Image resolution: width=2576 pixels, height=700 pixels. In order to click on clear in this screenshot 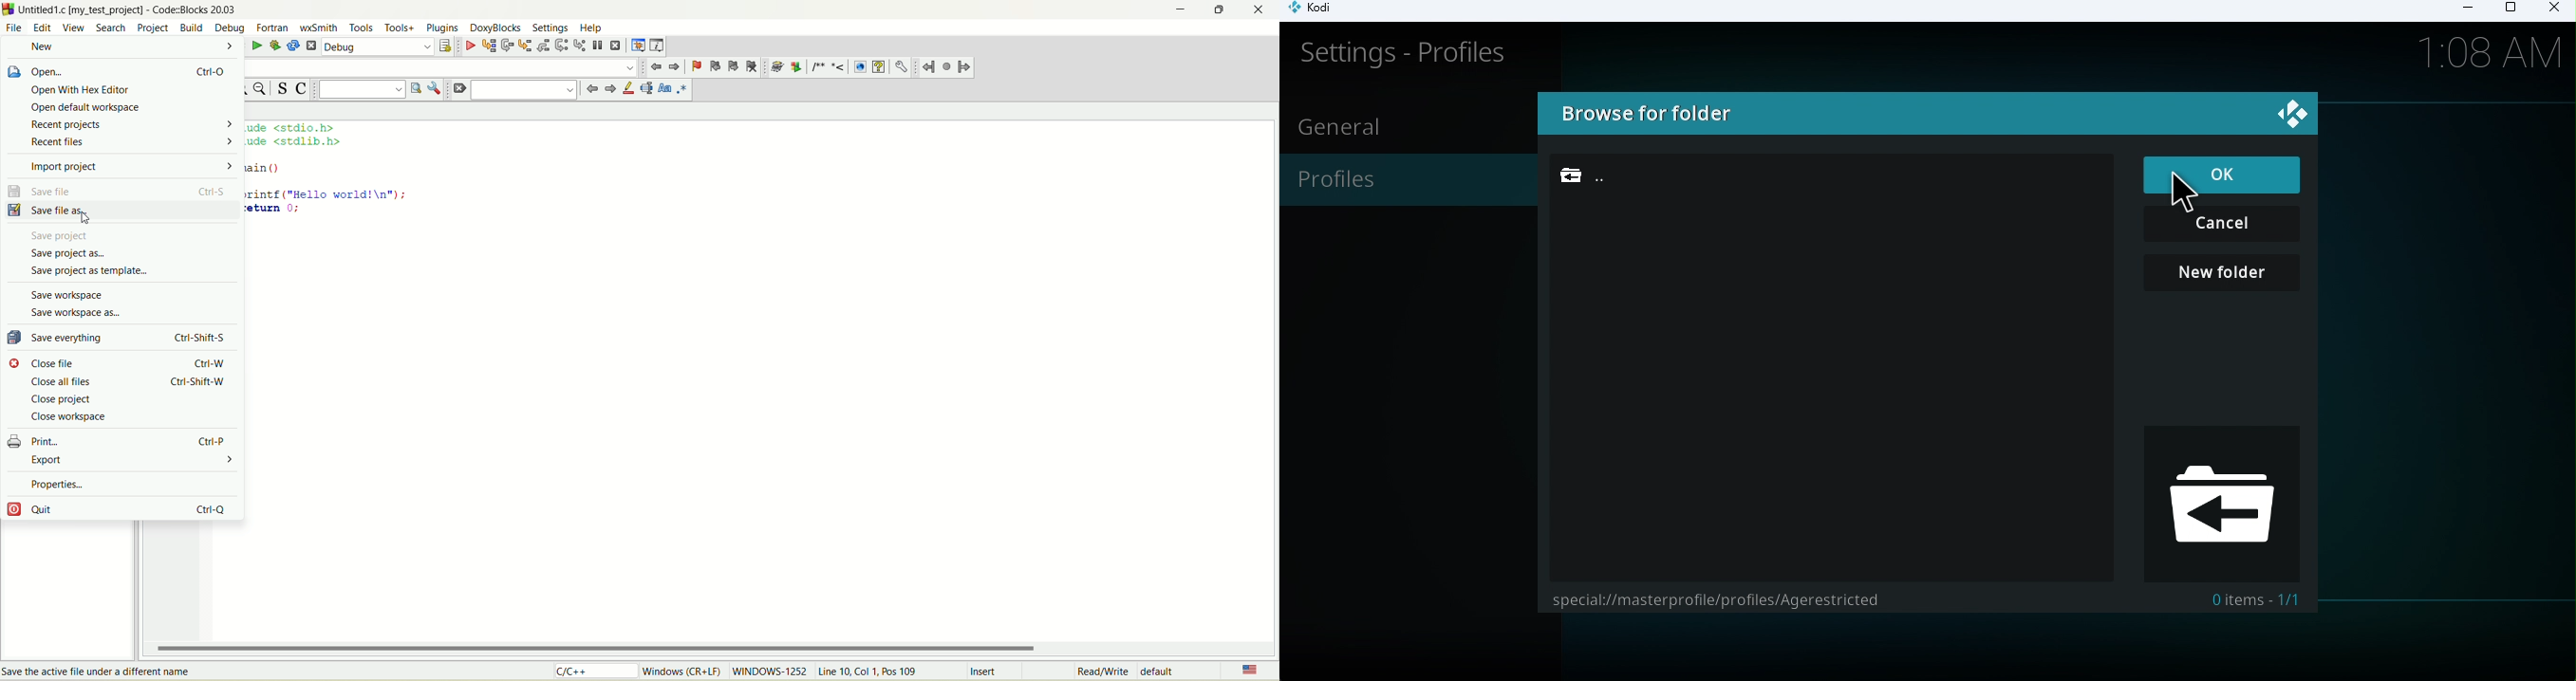, I will do `click(459, 89)`.